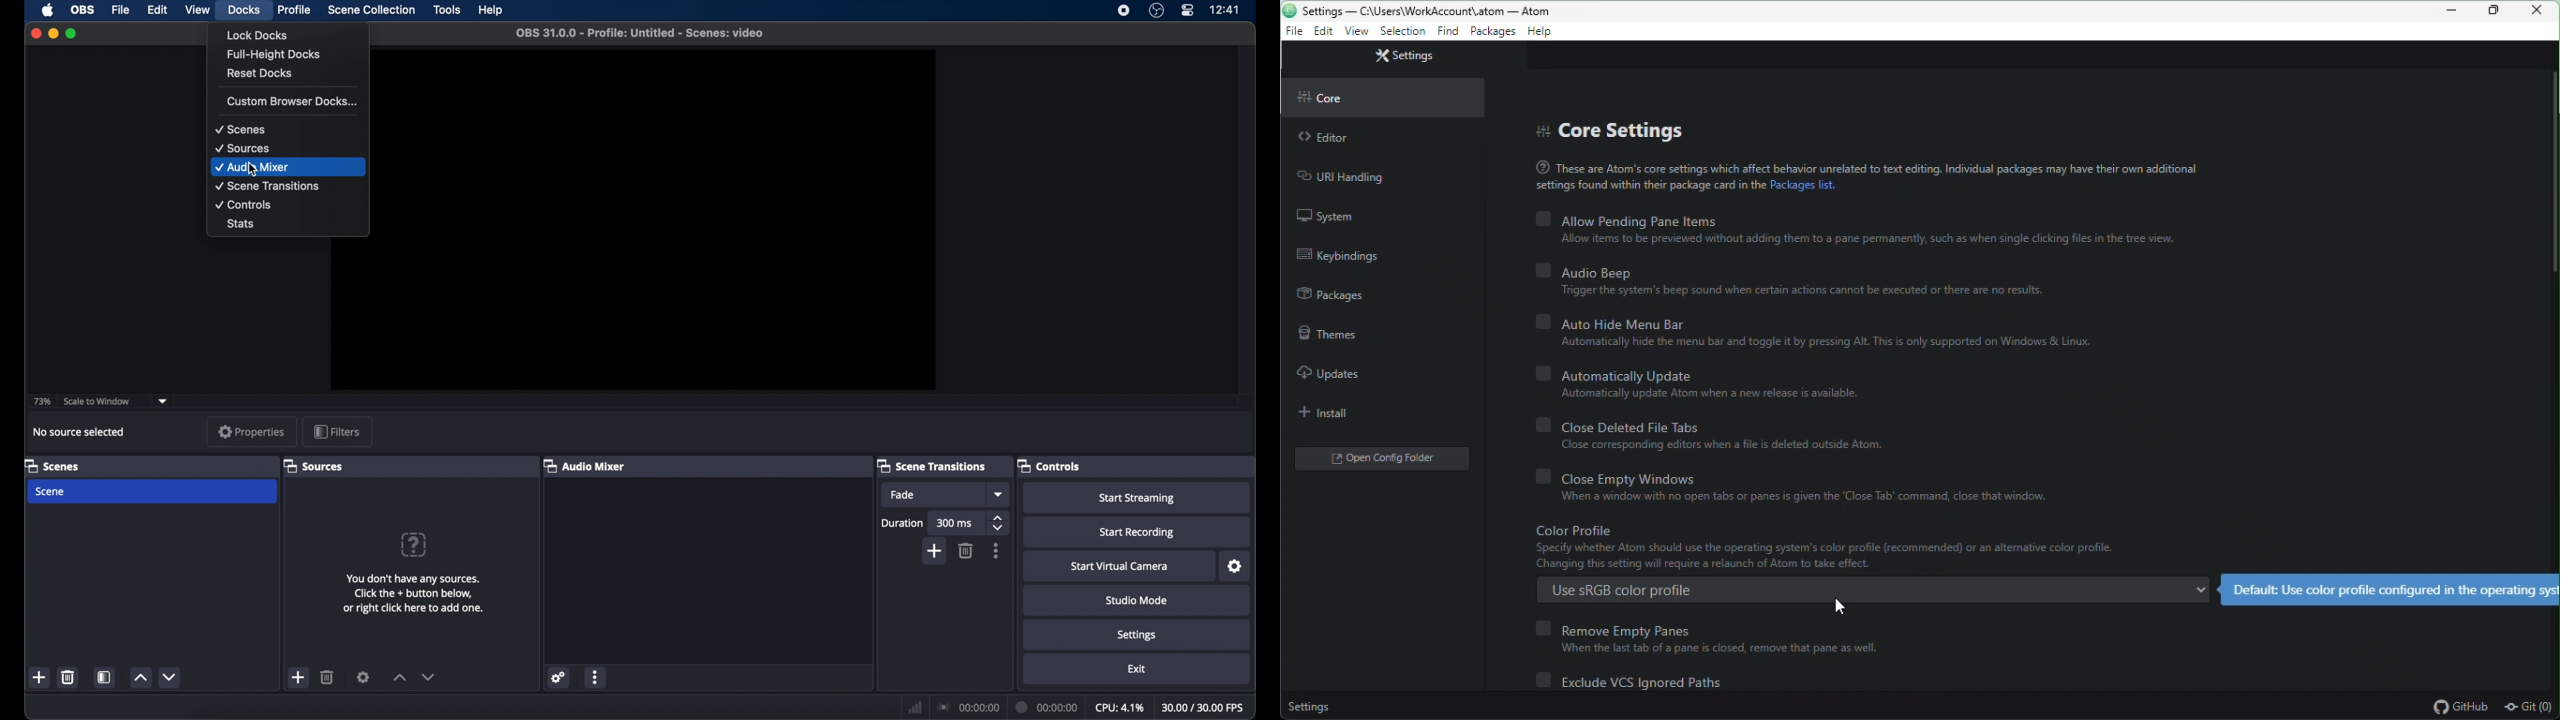 This screenshot has width=2576, height=728. What do you see at coordinates (447, 10) in the screenshot?
I see `tools` at bounding box center [447, 10].